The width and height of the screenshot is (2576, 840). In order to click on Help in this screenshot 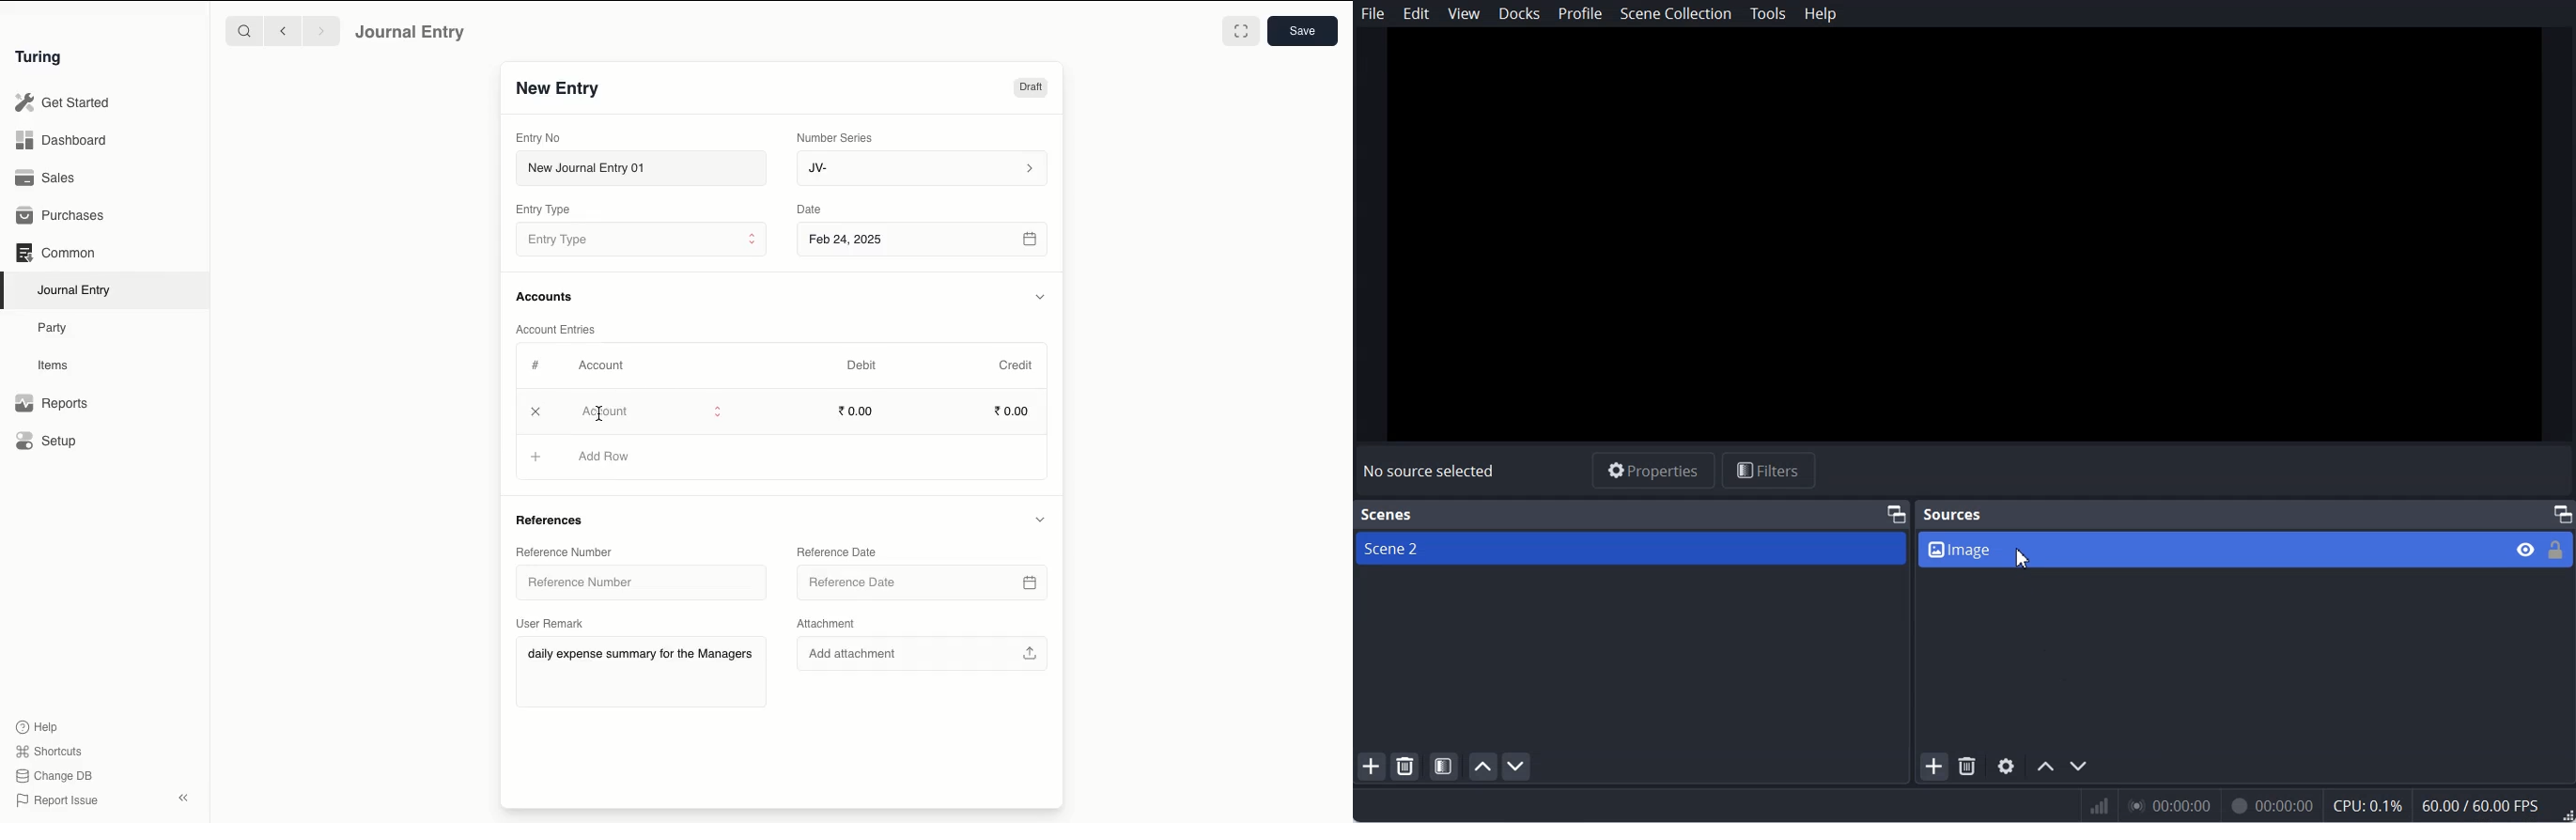, I will do `click(1821, 14)`.